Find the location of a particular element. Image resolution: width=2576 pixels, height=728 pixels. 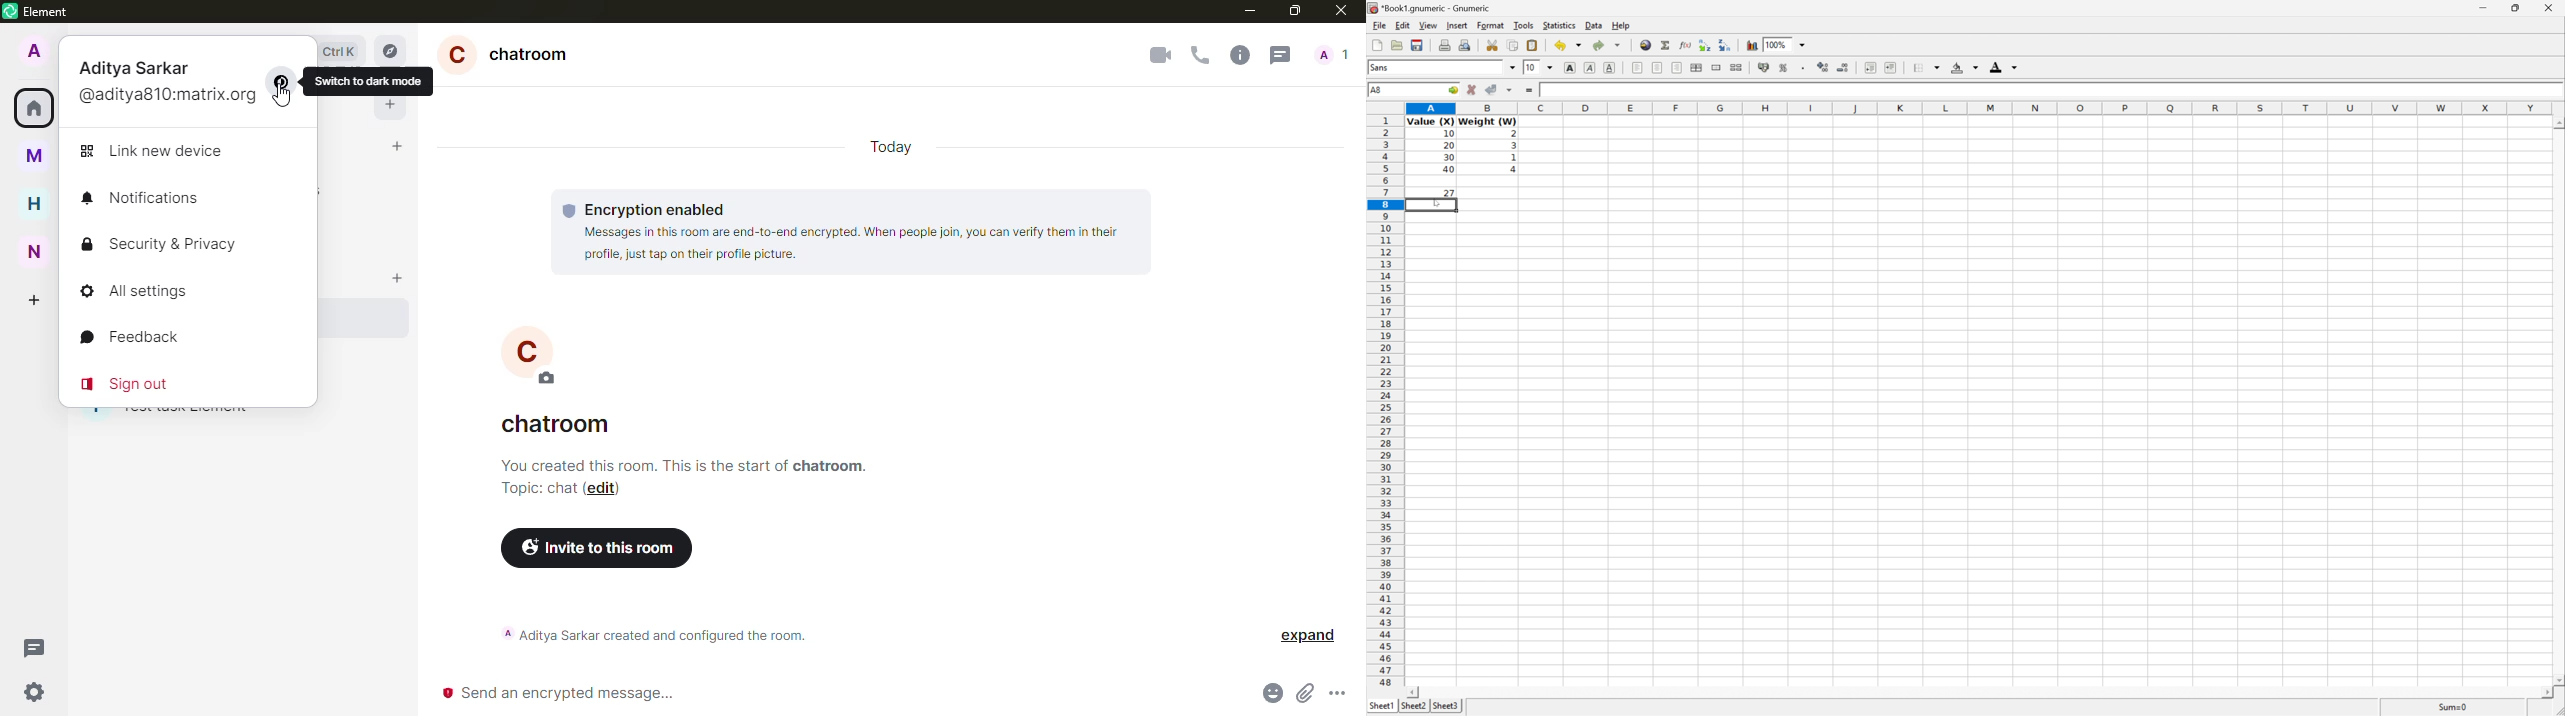

Borders is located at coordinates (1926, 66).